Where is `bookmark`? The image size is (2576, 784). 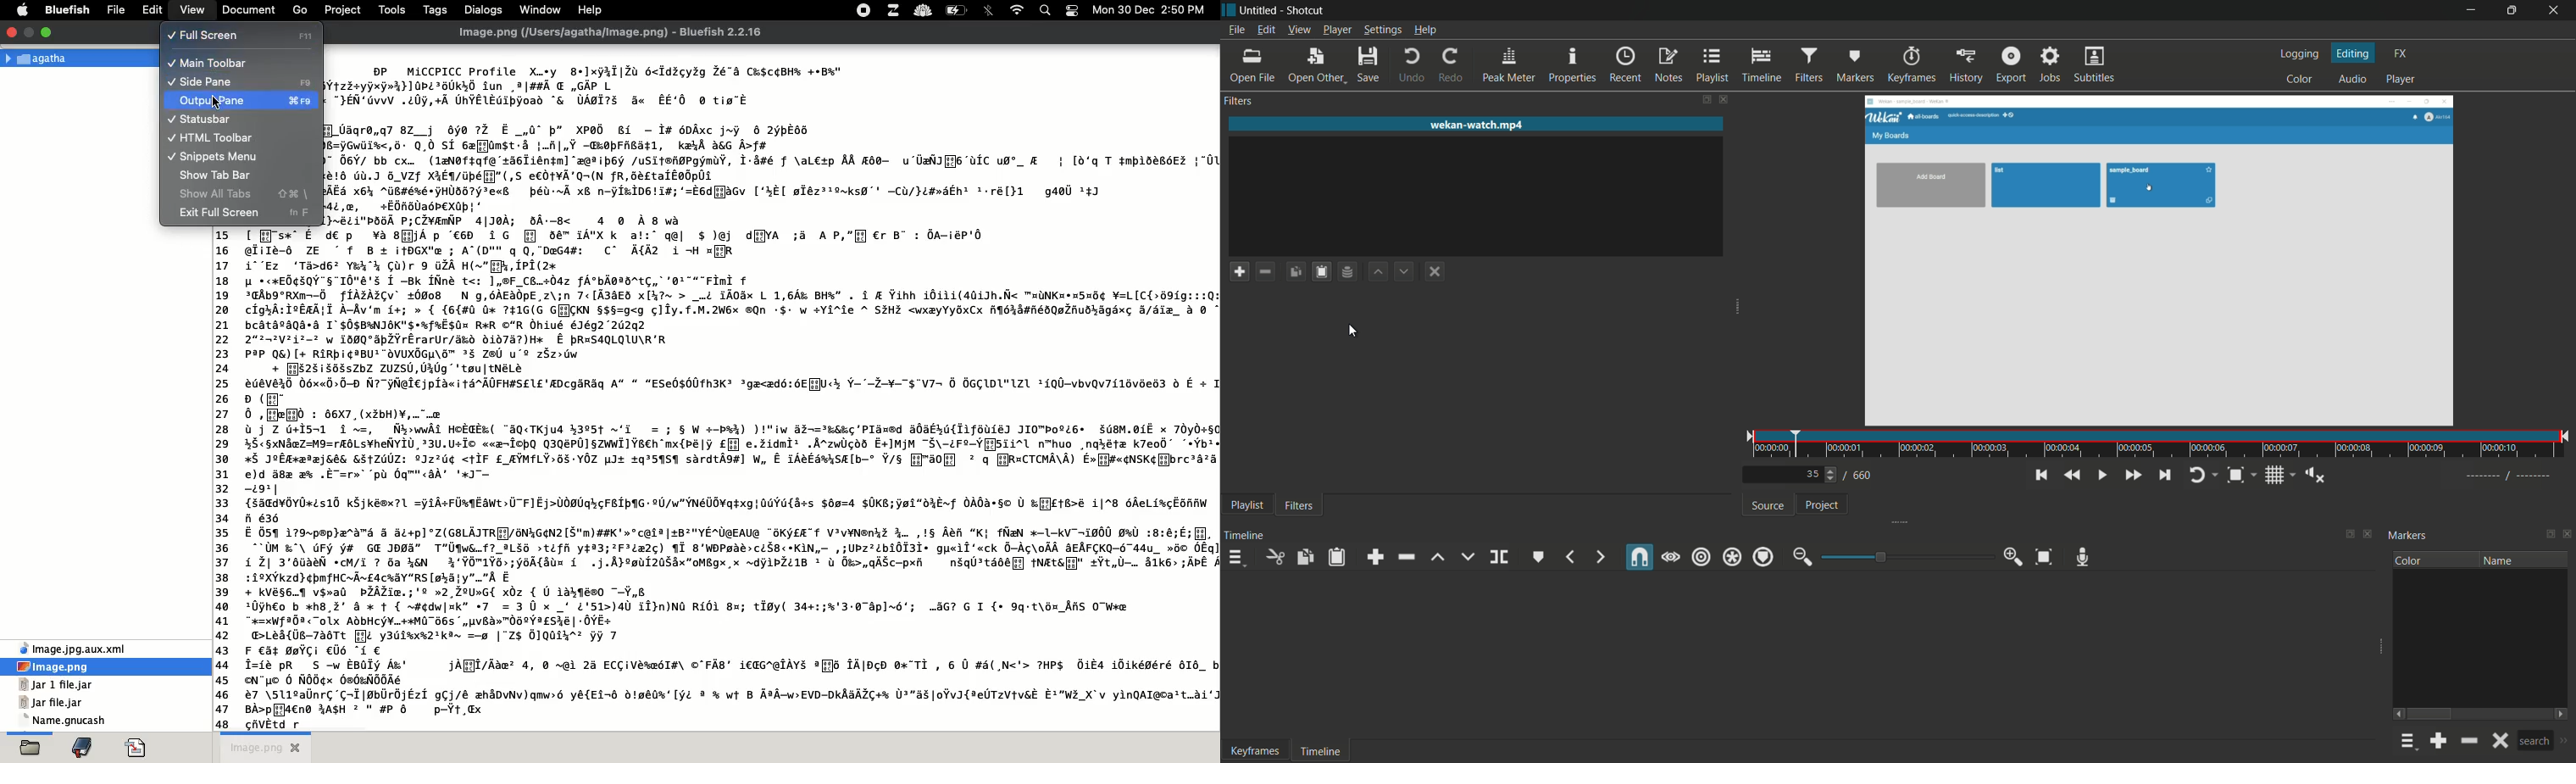
bookmark is located at coordinates (81, 747).